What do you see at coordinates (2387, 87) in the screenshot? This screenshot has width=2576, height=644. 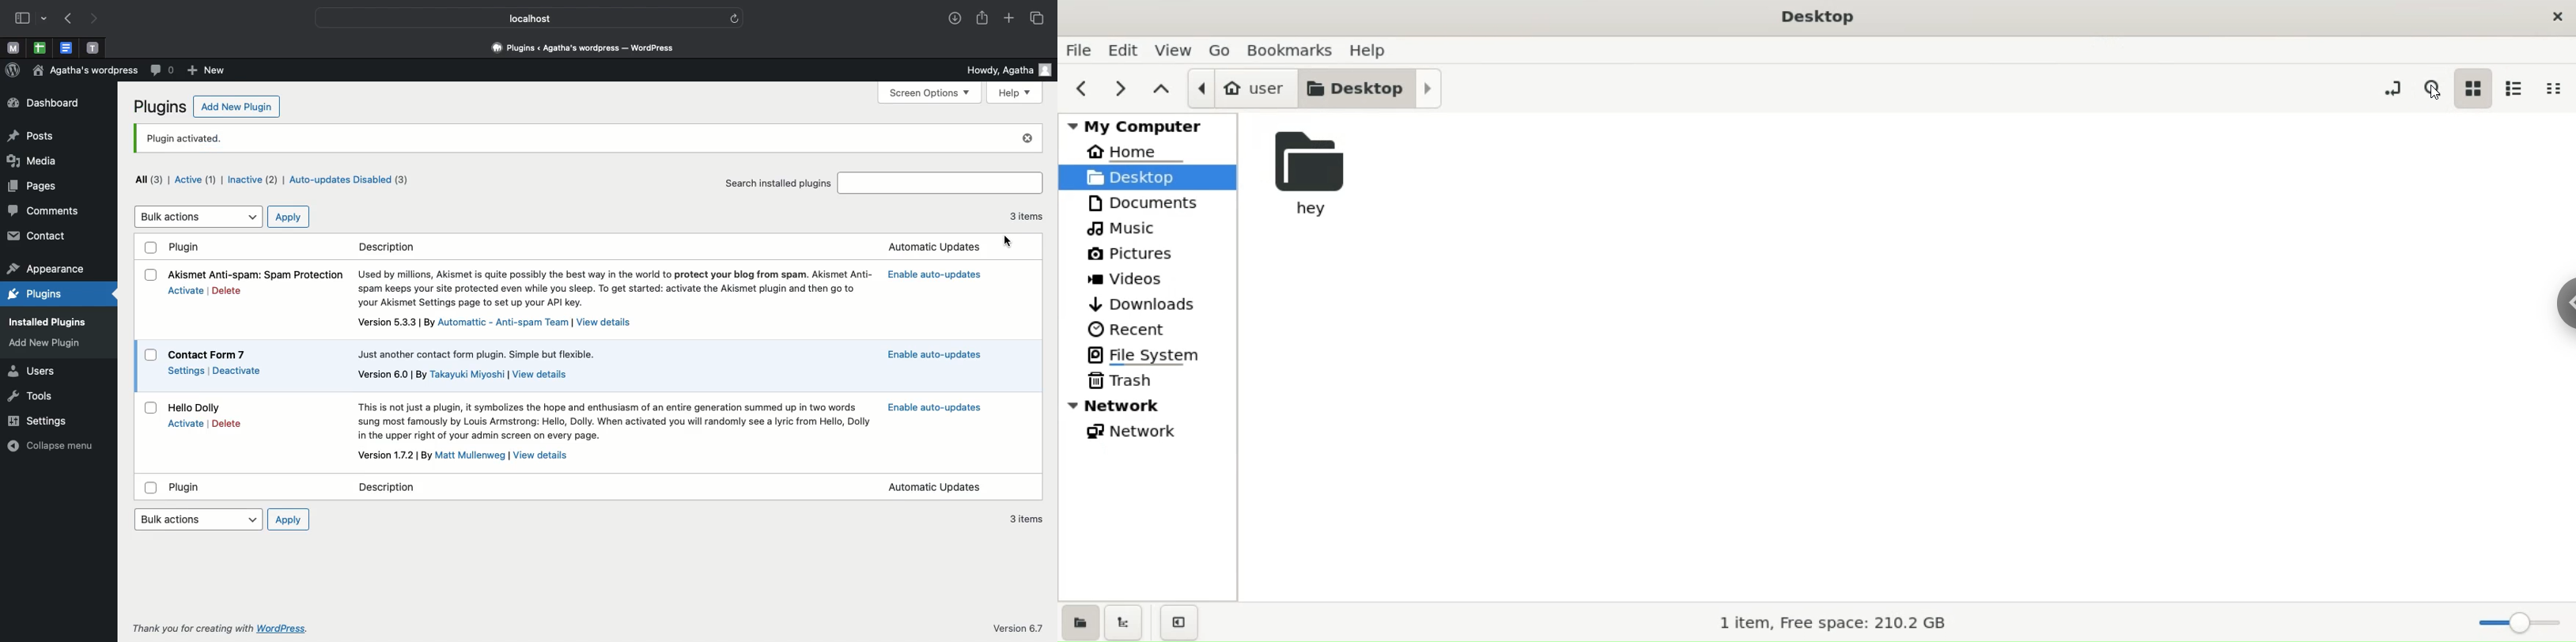 I see `toggle location entry` at bounding box center [2387, 87].